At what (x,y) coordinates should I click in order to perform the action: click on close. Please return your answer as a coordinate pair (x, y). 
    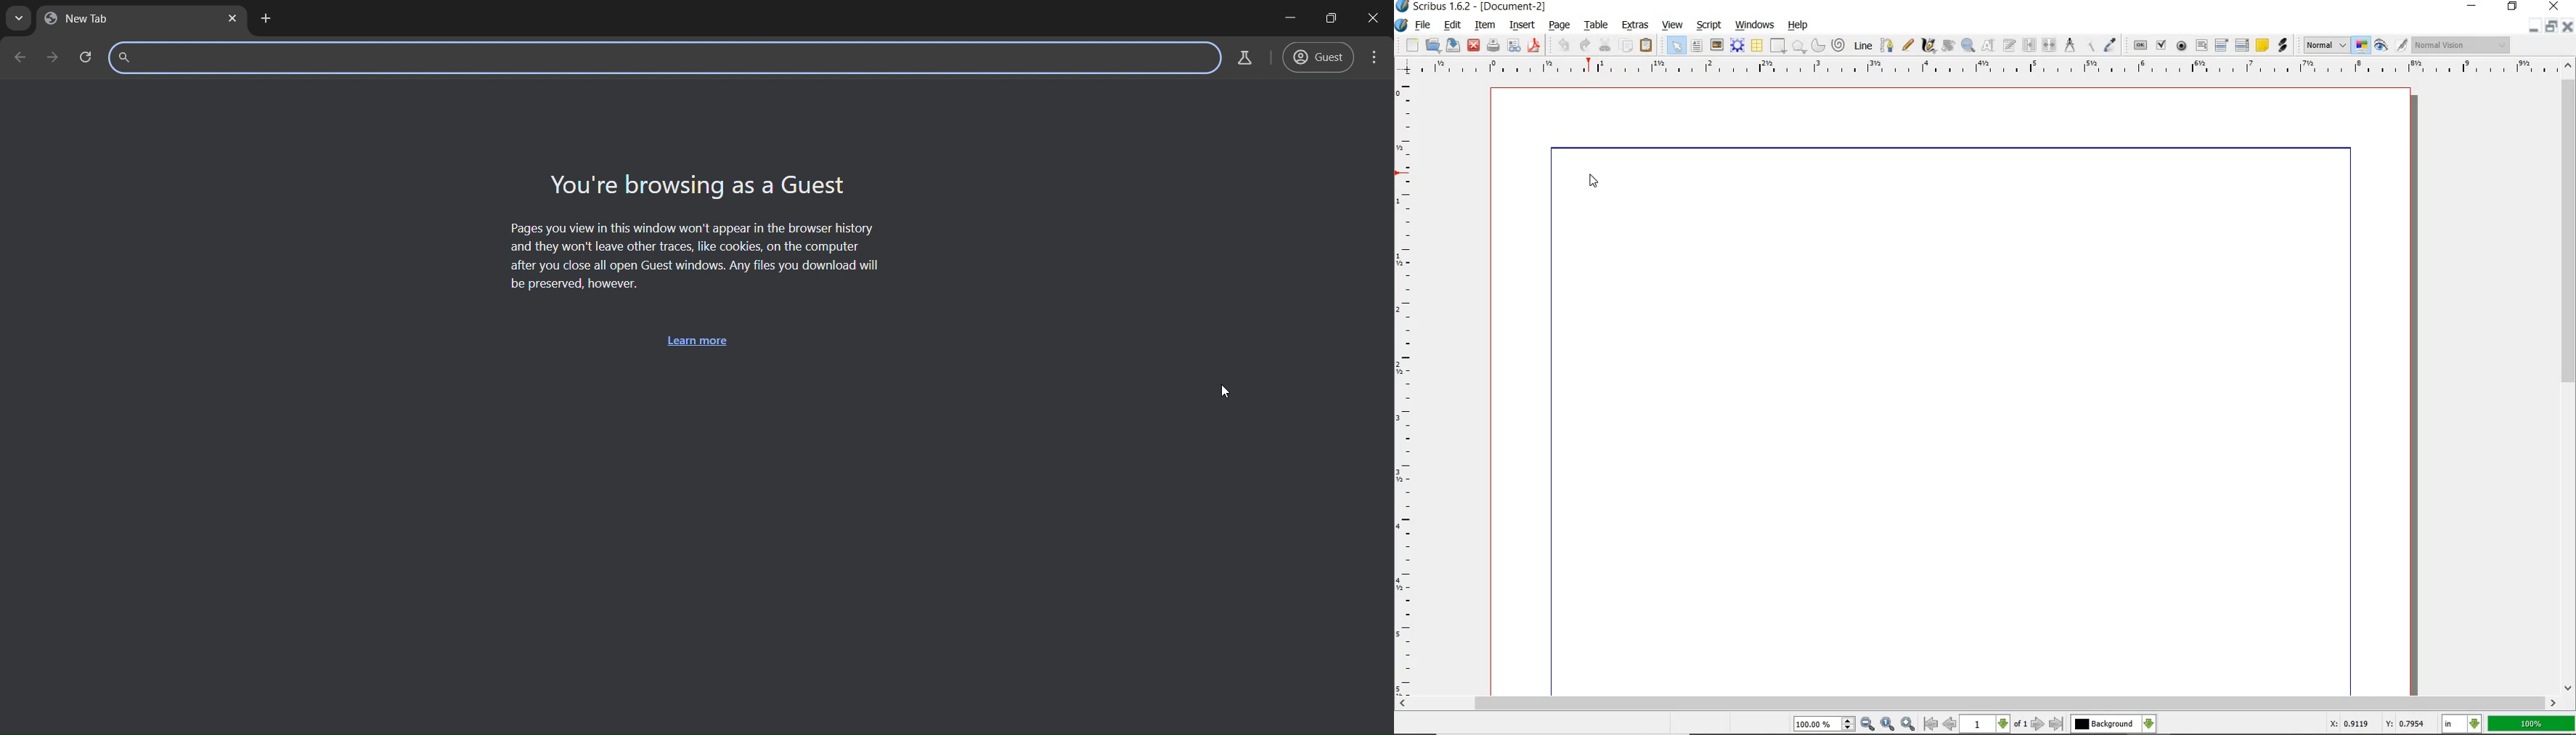
    Looking at the image, I should click on (1473, 46).